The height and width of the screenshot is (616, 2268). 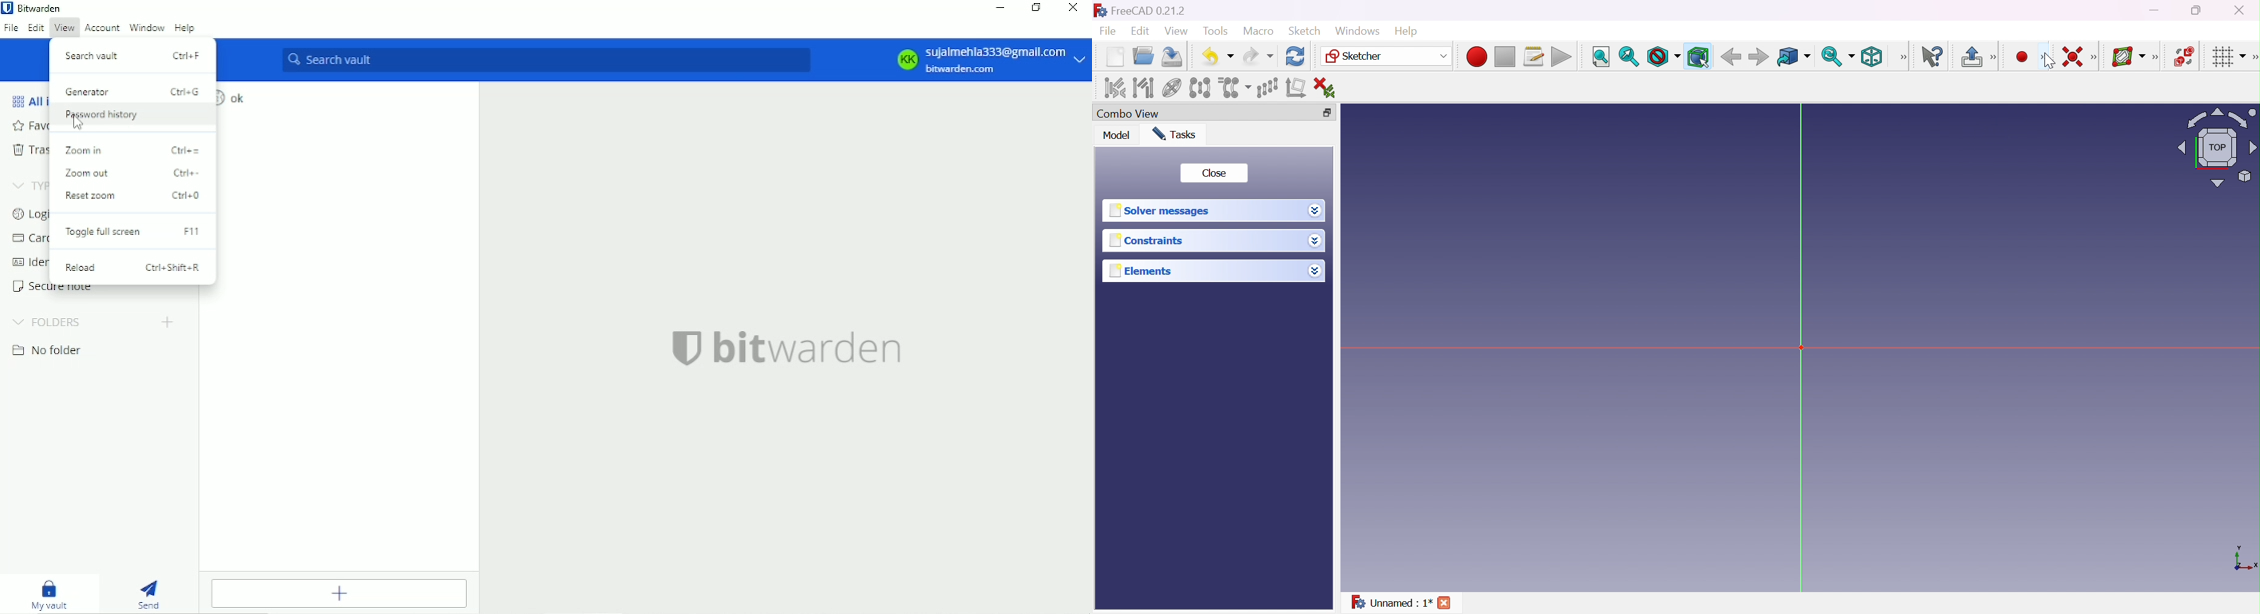 What do you see at coordinates (1176, 31) in the screenshot?
I see `View` at bounding box center [1176, 31].